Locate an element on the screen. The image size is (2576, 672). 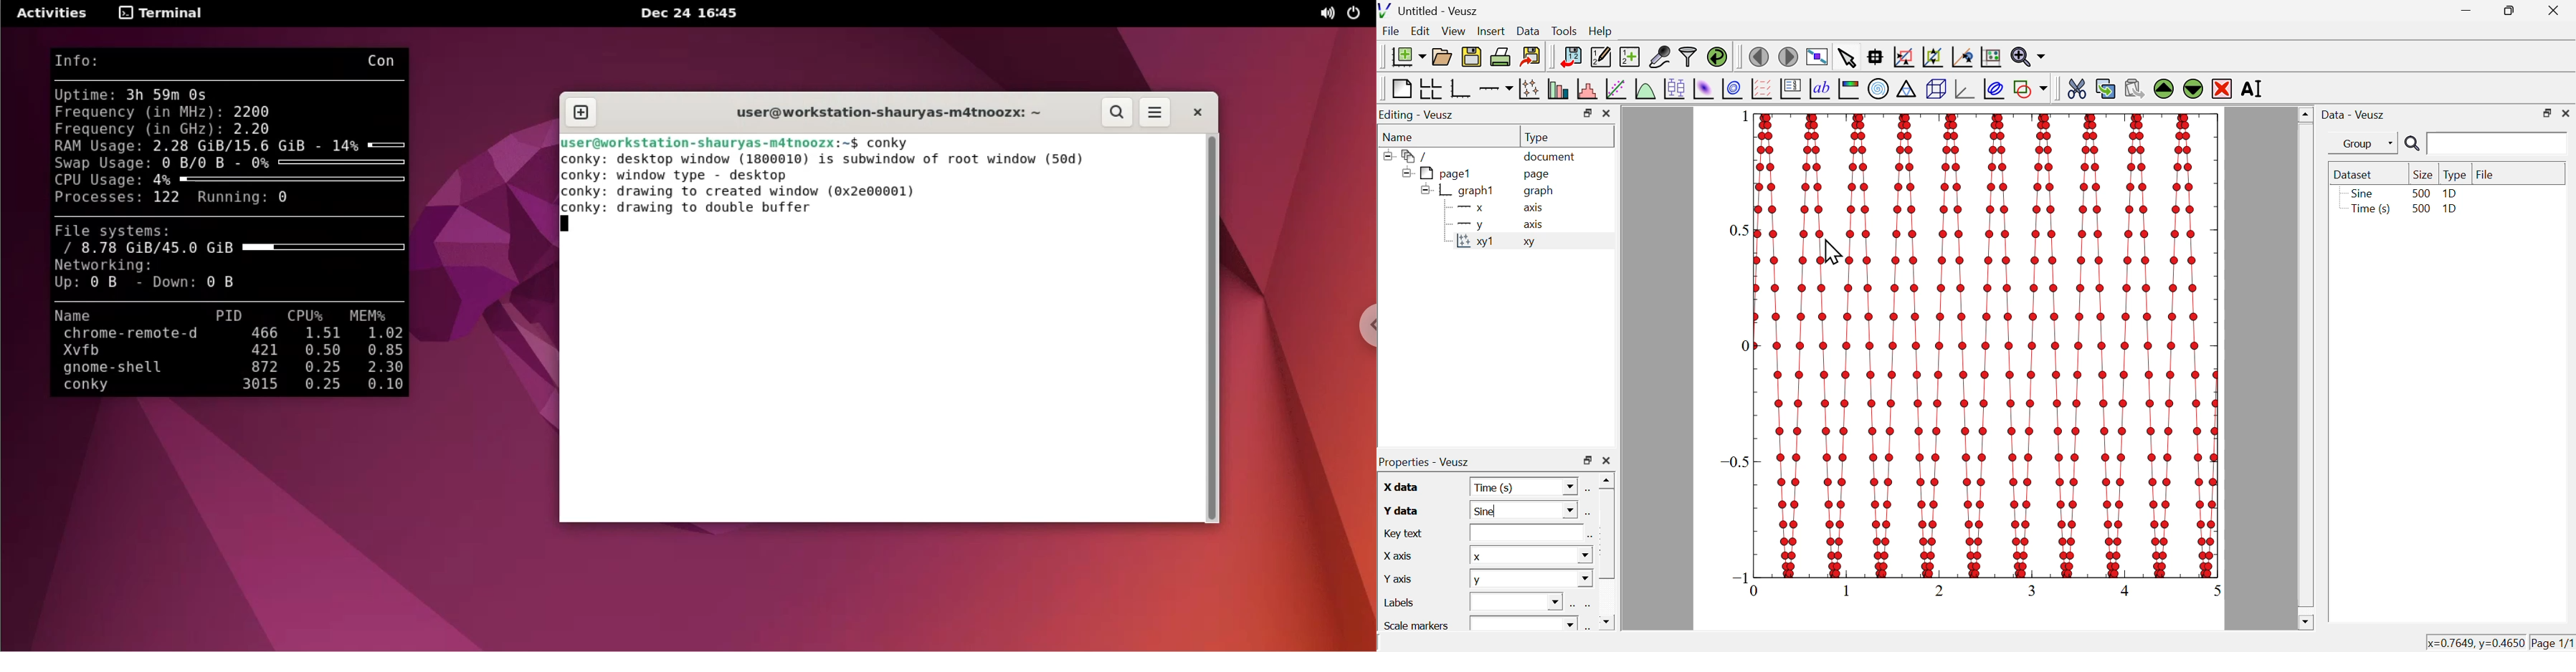
export to graphic formats is located at coordinates (1531, 57).